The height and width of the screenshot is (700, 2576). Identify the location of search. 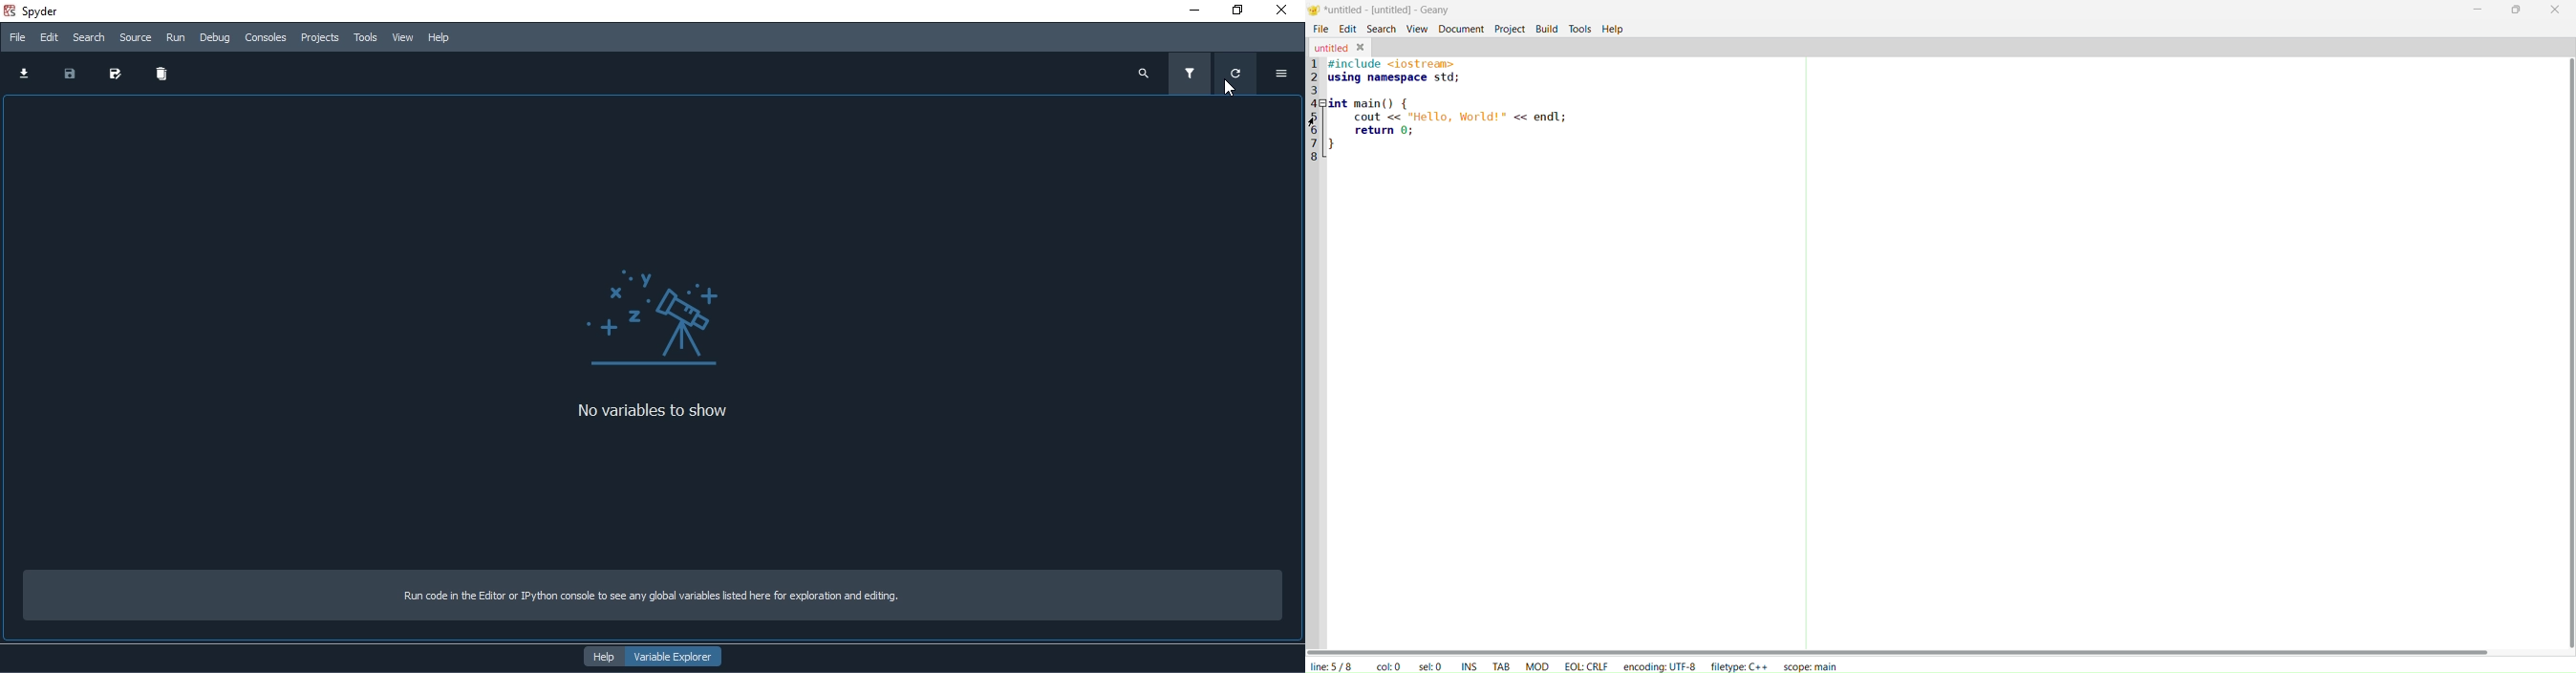
(1145, 73).